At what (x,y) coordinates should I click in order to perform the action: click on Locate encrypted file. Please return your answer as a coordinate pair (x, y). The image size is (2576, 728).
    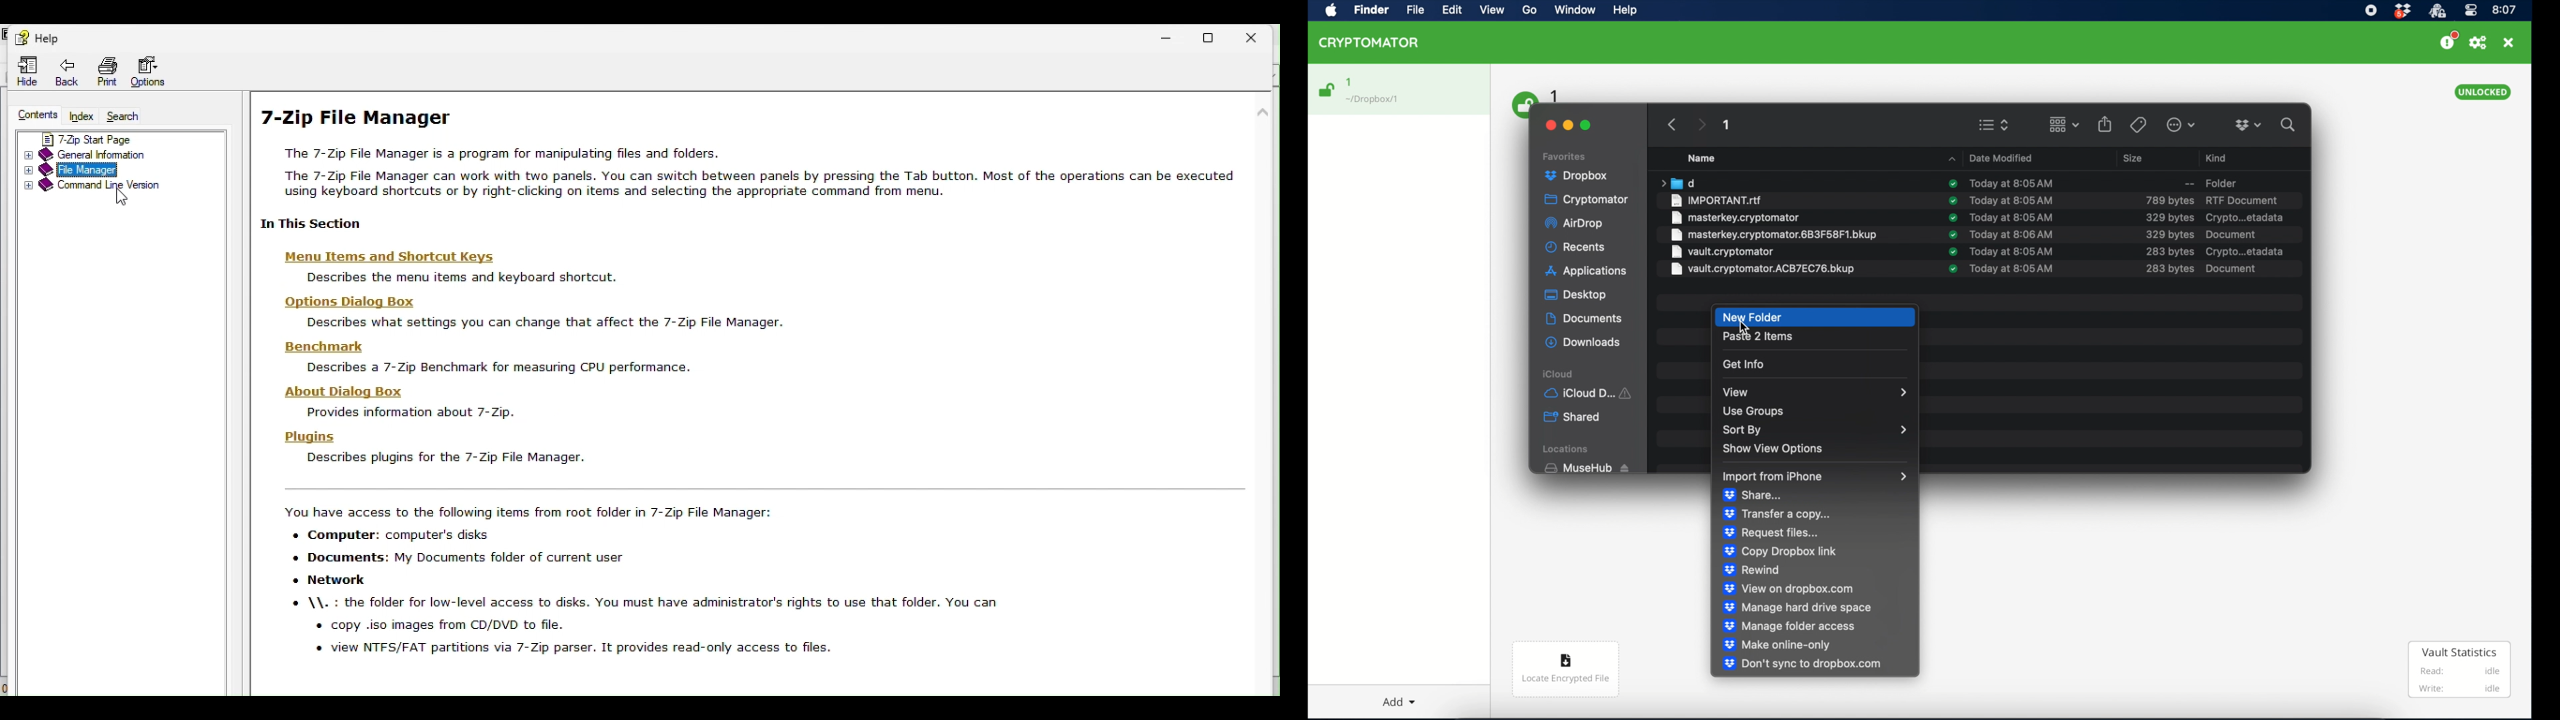
    Looking at the image, I should click on (1567, 671).